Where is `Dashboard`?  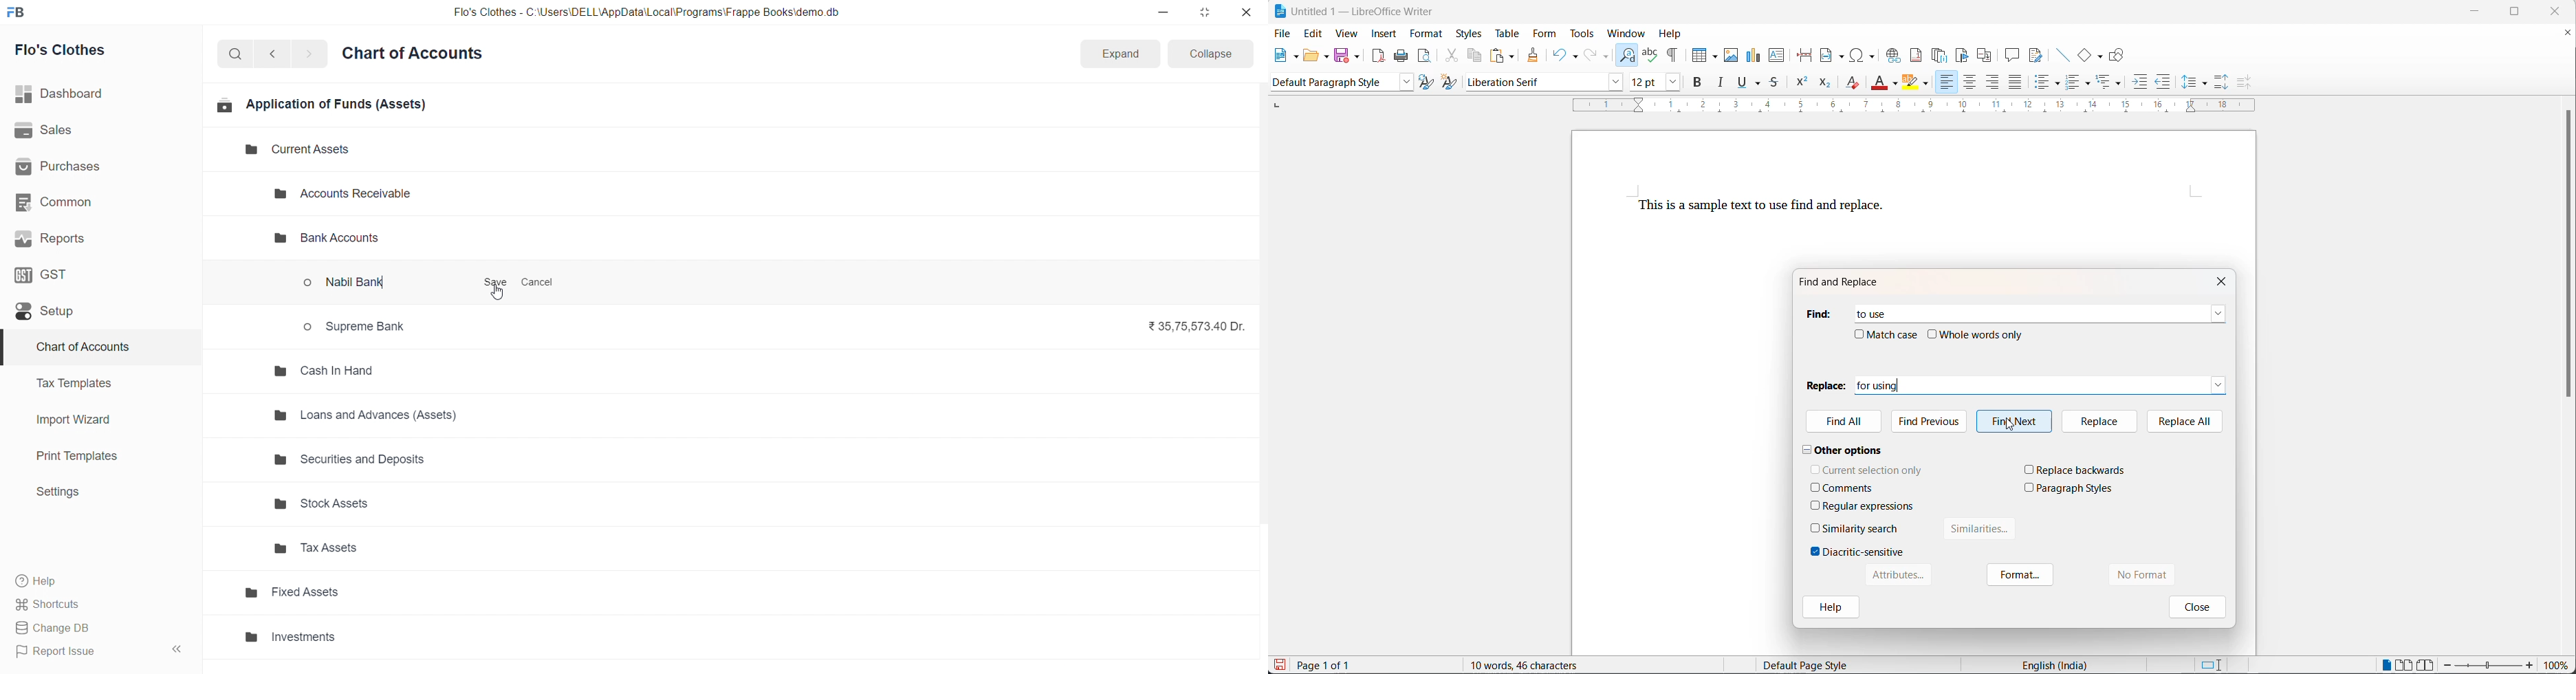
Dashboard is located at coordinates (97, 94).